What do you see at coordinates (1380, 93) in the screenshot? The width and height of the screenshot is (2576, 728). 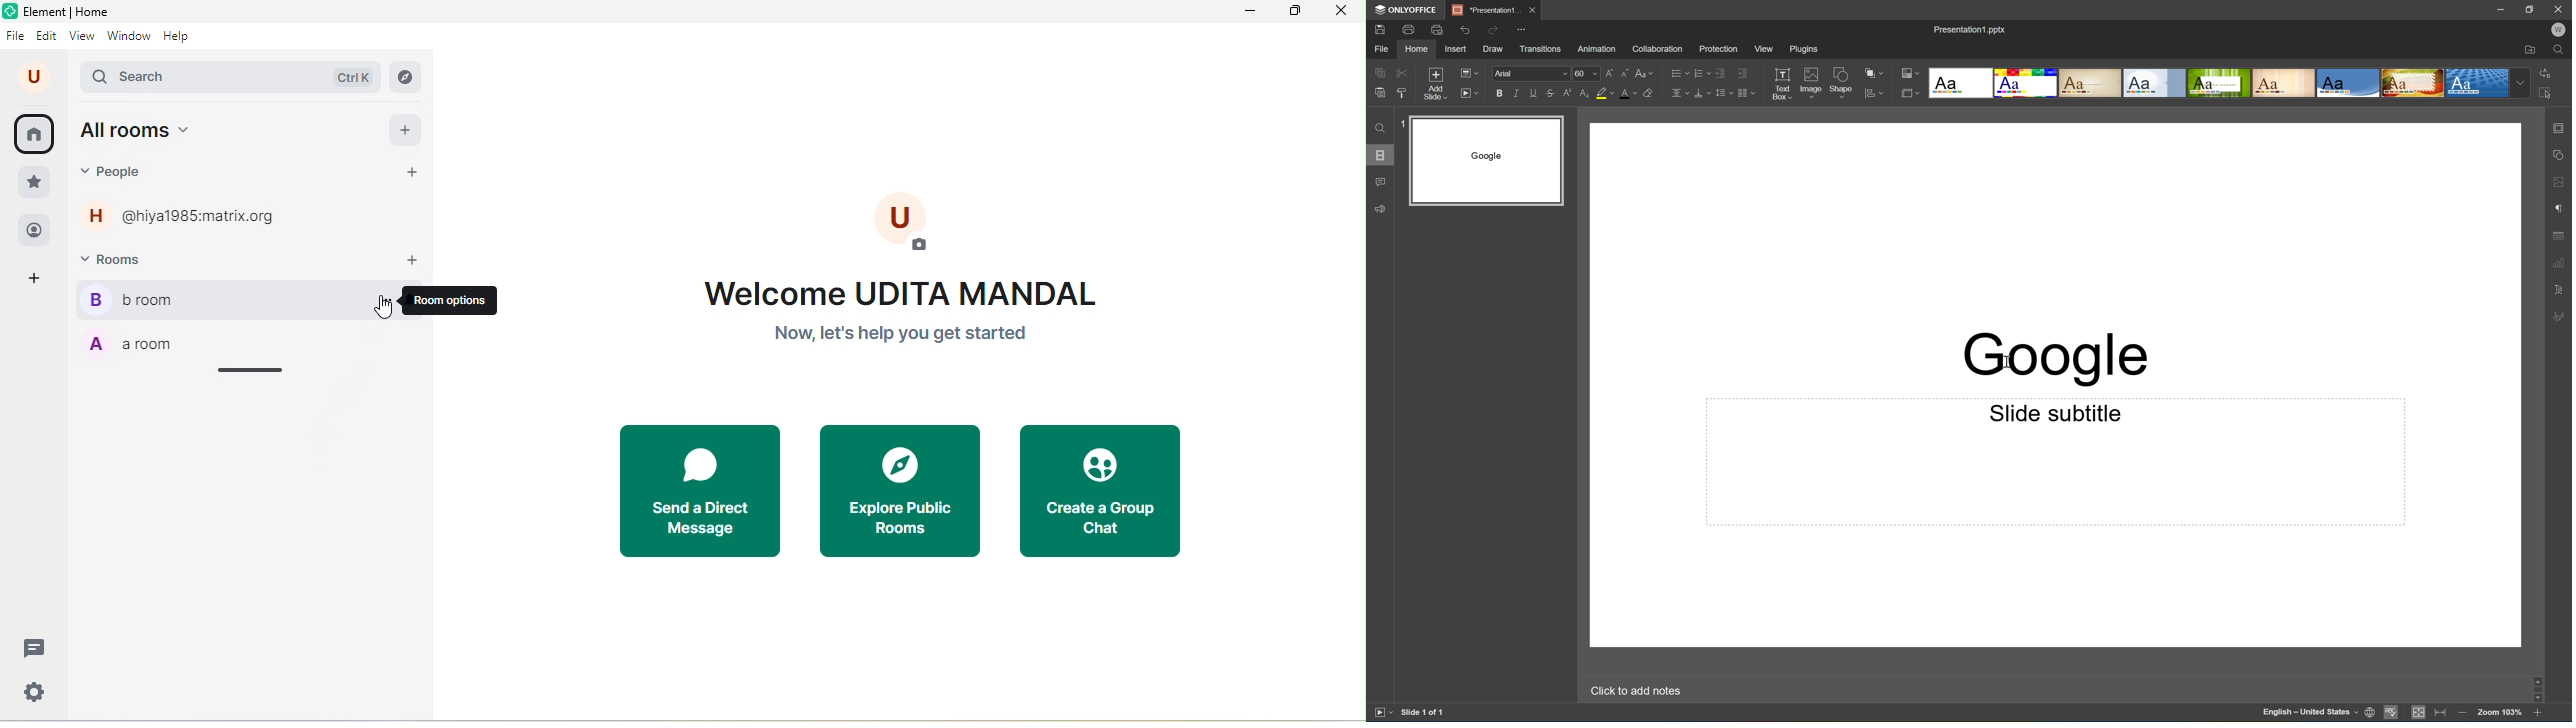 I see `Paste` at bounding box center [1380, 93].